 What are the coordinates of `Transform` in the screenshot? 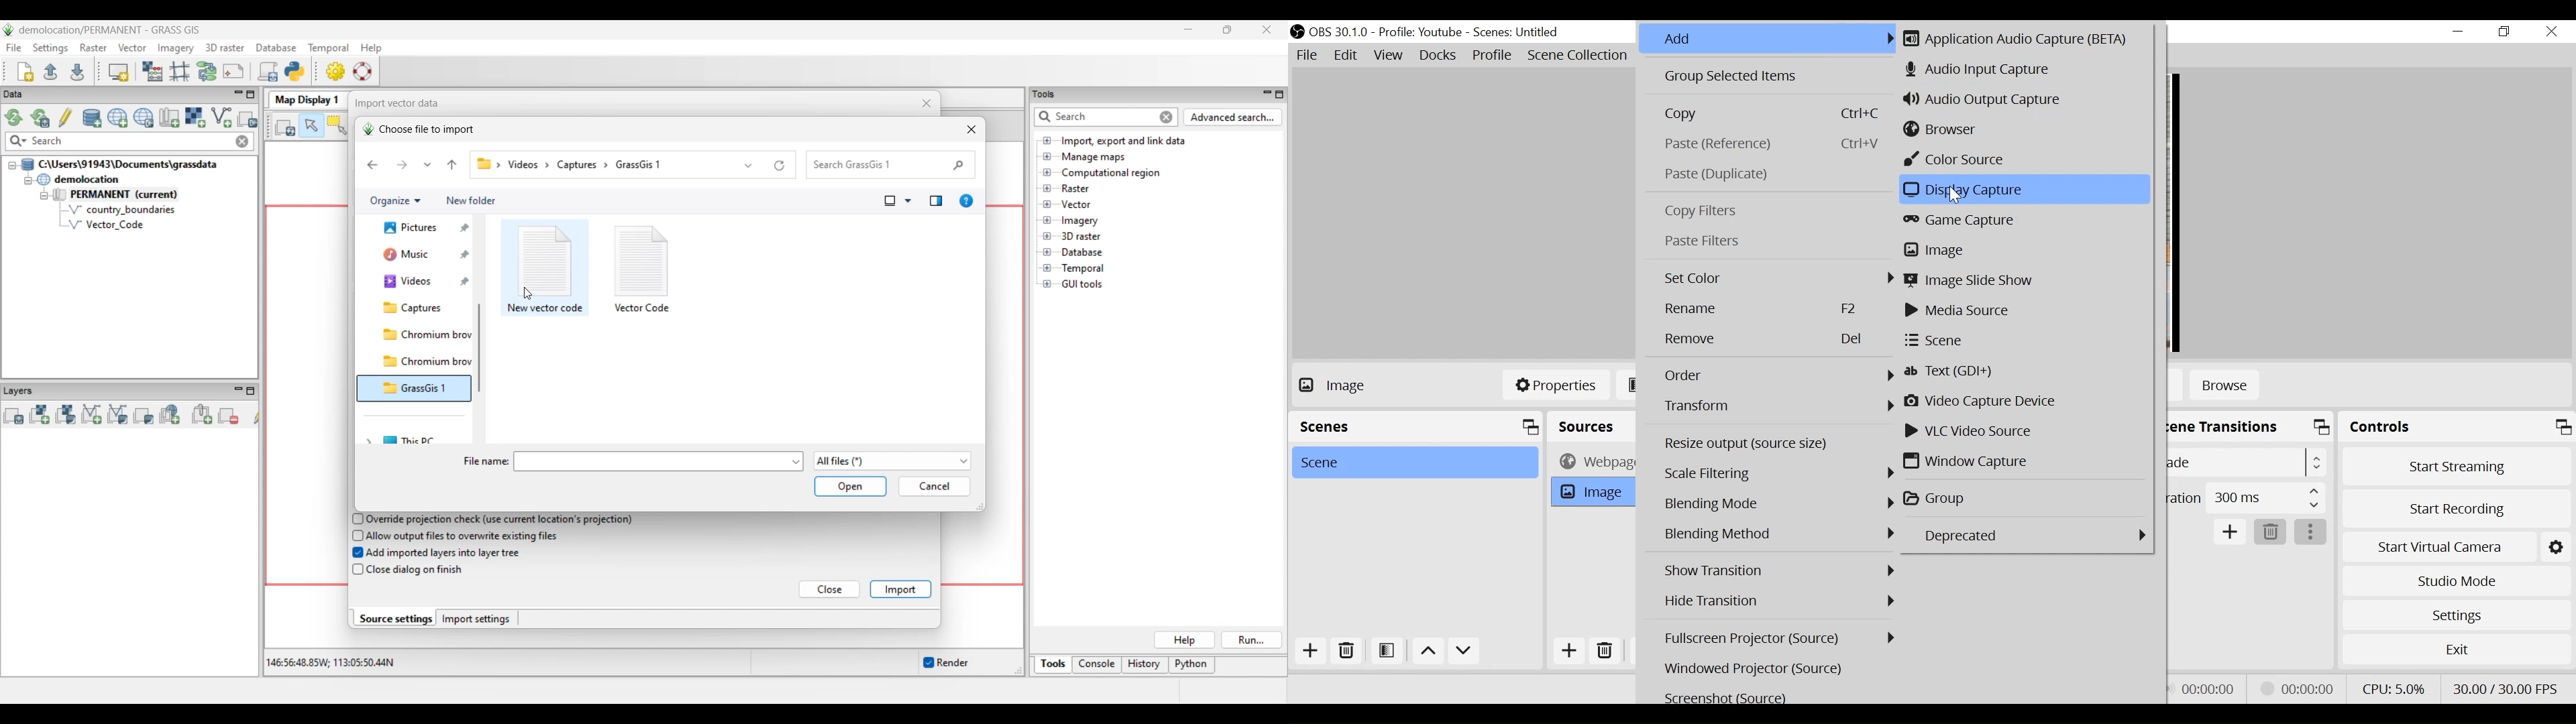 It's located at (1778, 406).